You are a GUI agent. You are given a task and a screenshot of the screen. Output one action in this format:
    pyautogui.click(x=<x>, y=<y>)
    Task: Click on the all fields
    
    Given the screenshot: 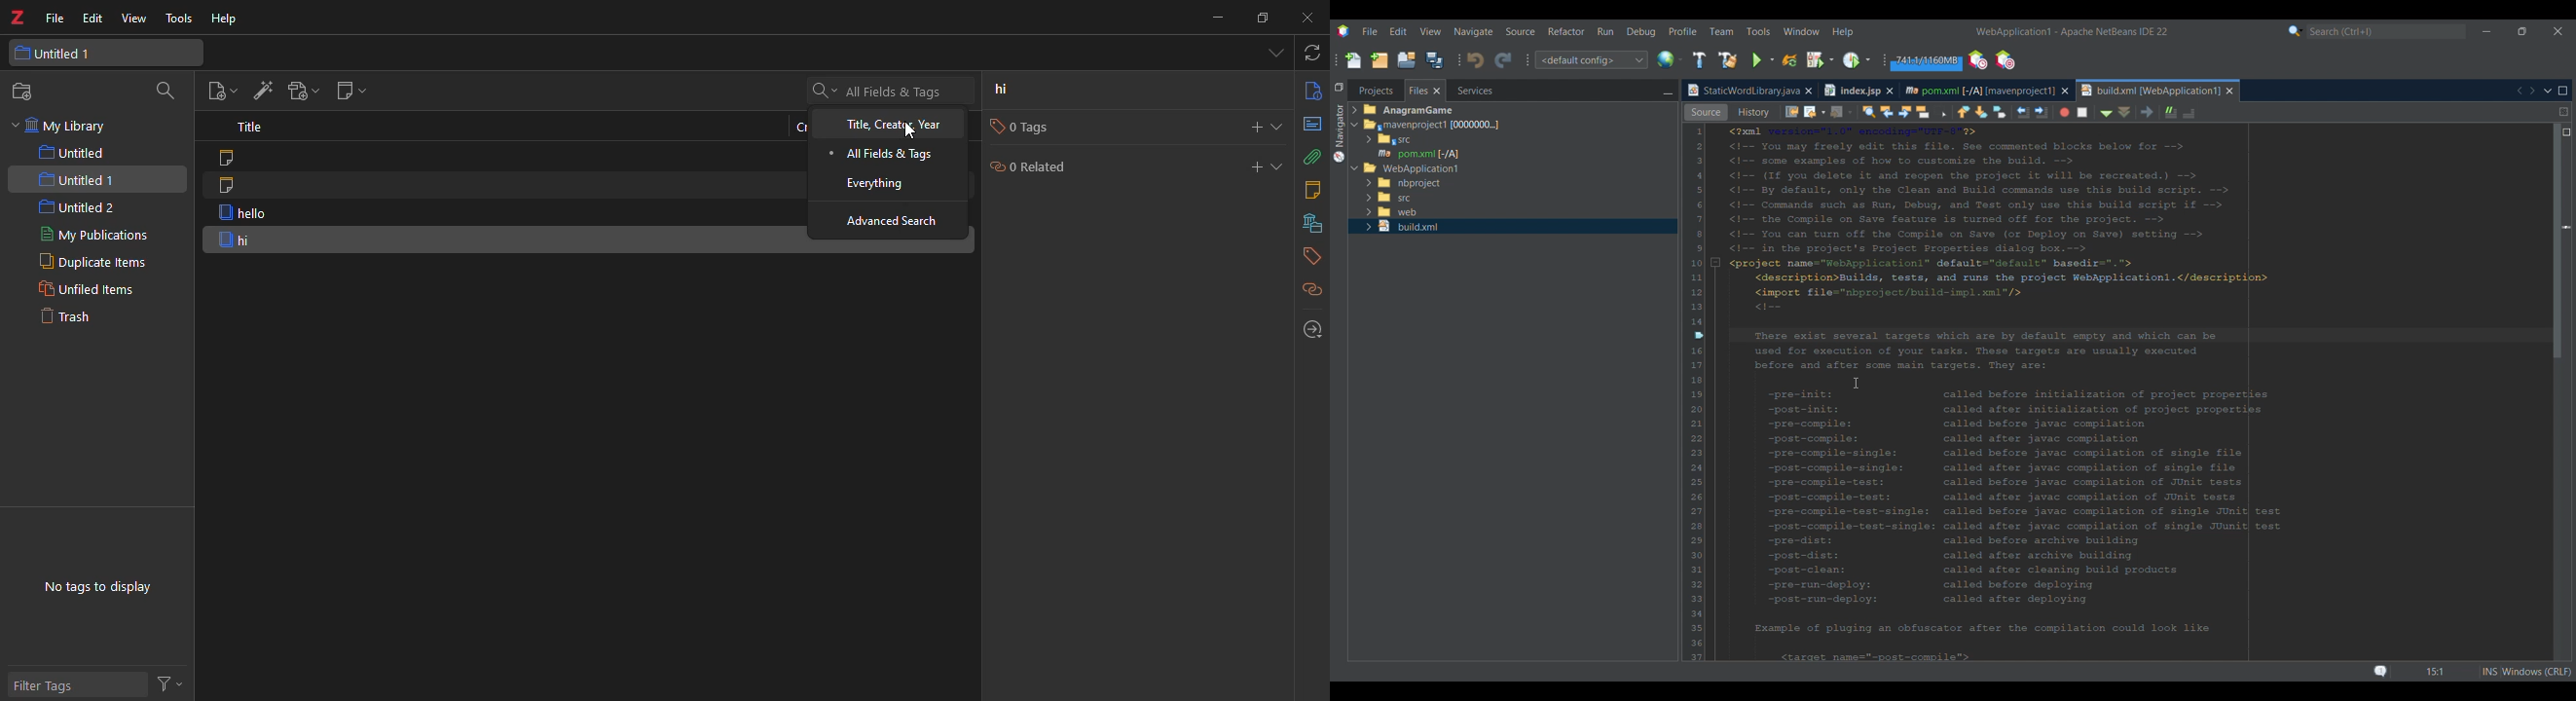 What is the action you would take?
    pyautogui.click(x=883, y=156)
    